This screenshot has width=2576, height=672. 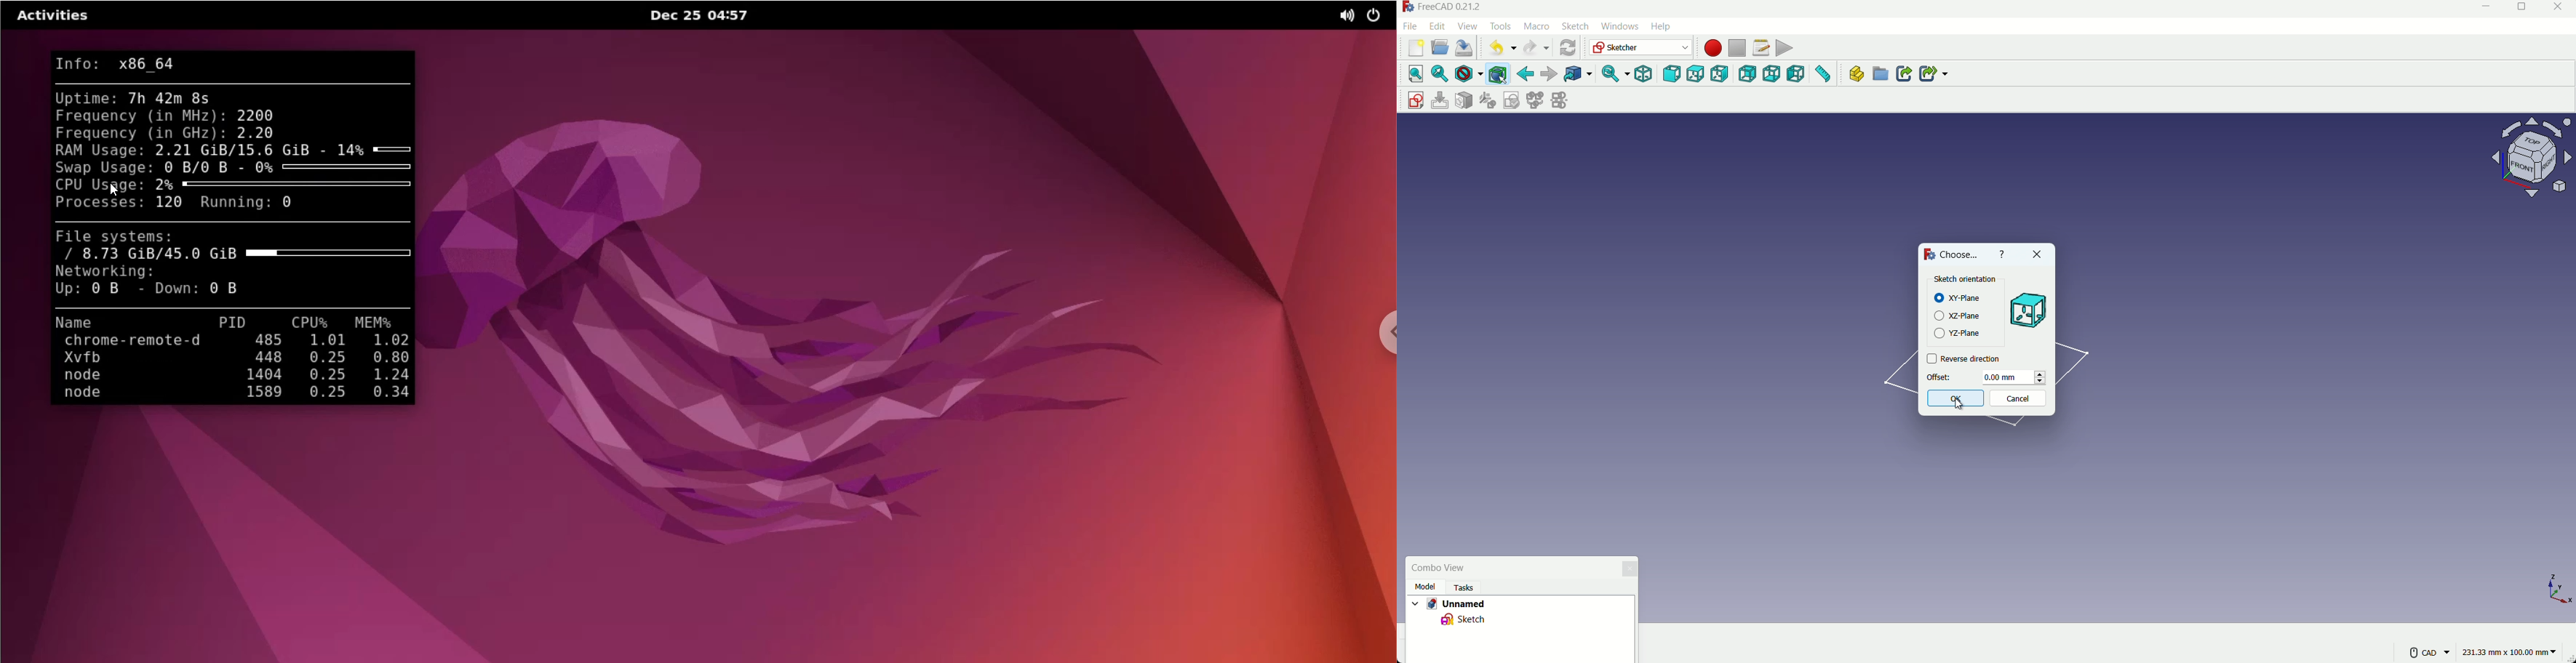 What do you see at coordinates (1822, 74) in the screenshot?
I see `measure` at bounding box center [1822, 74].